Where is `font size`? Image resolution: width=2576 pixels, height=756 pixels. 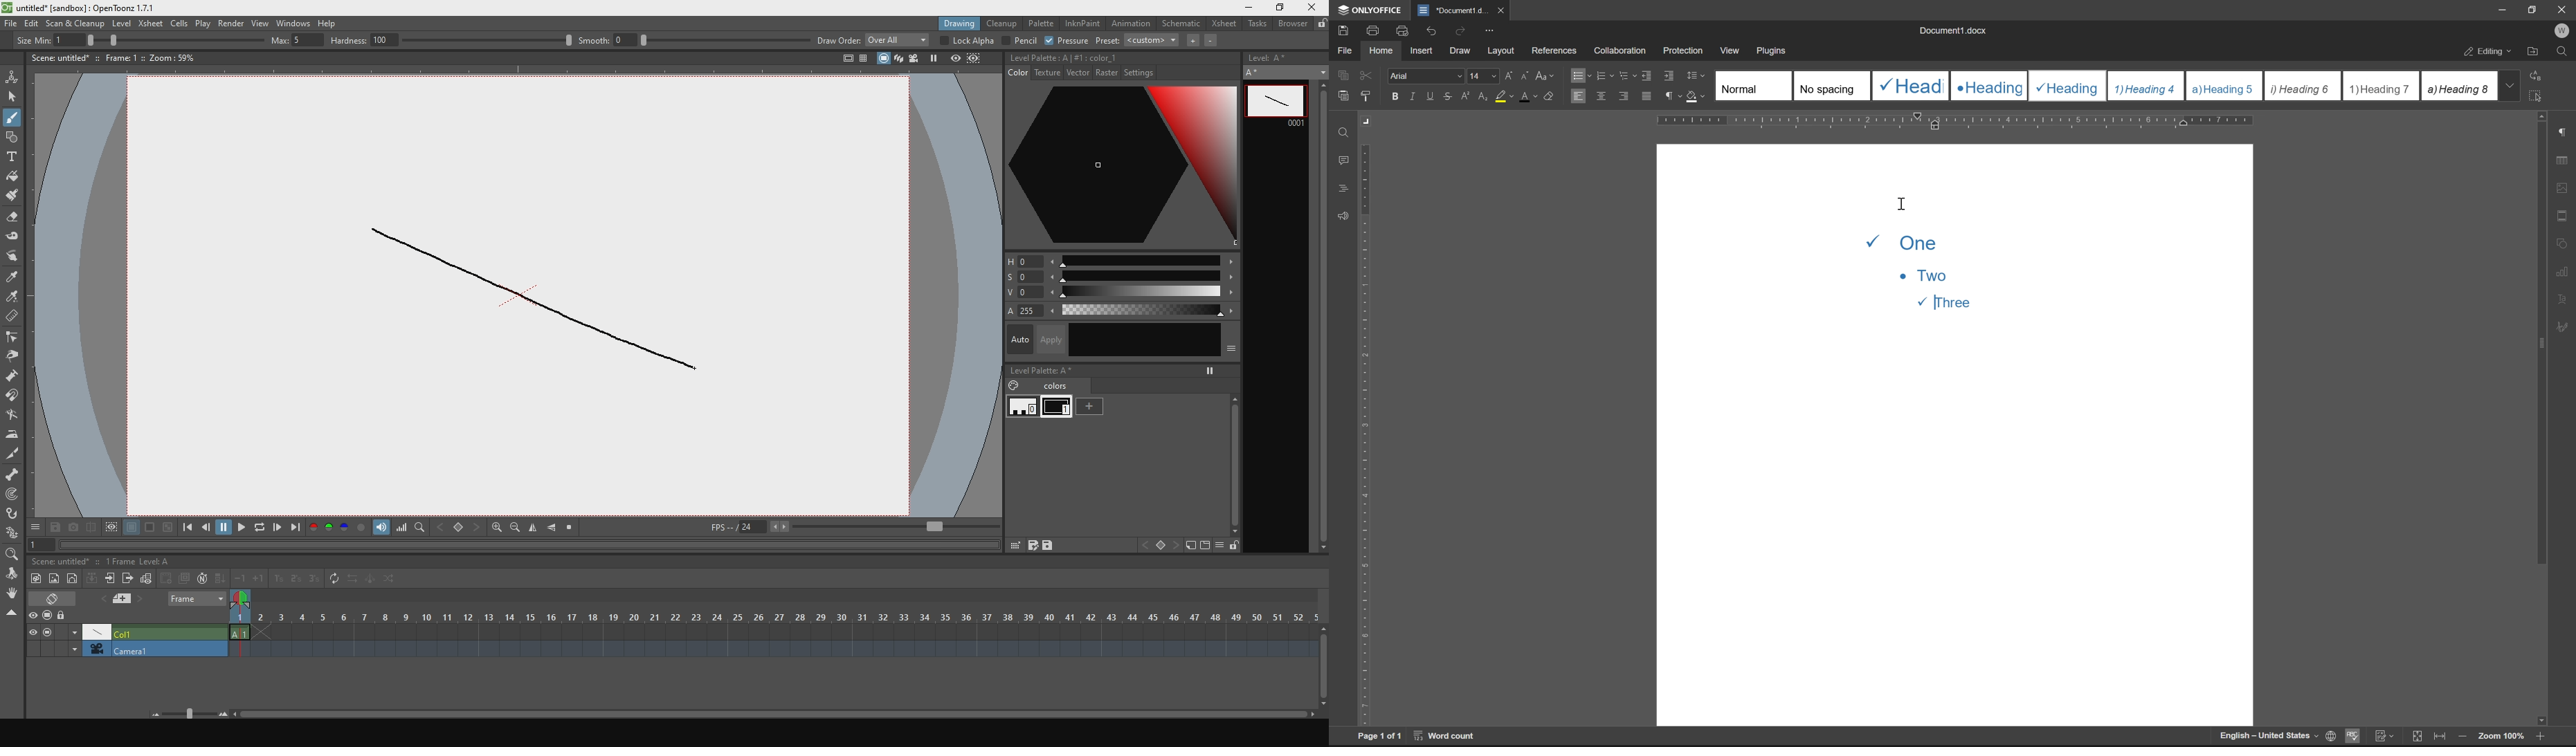 font size is located at coordinates (1481, 75).